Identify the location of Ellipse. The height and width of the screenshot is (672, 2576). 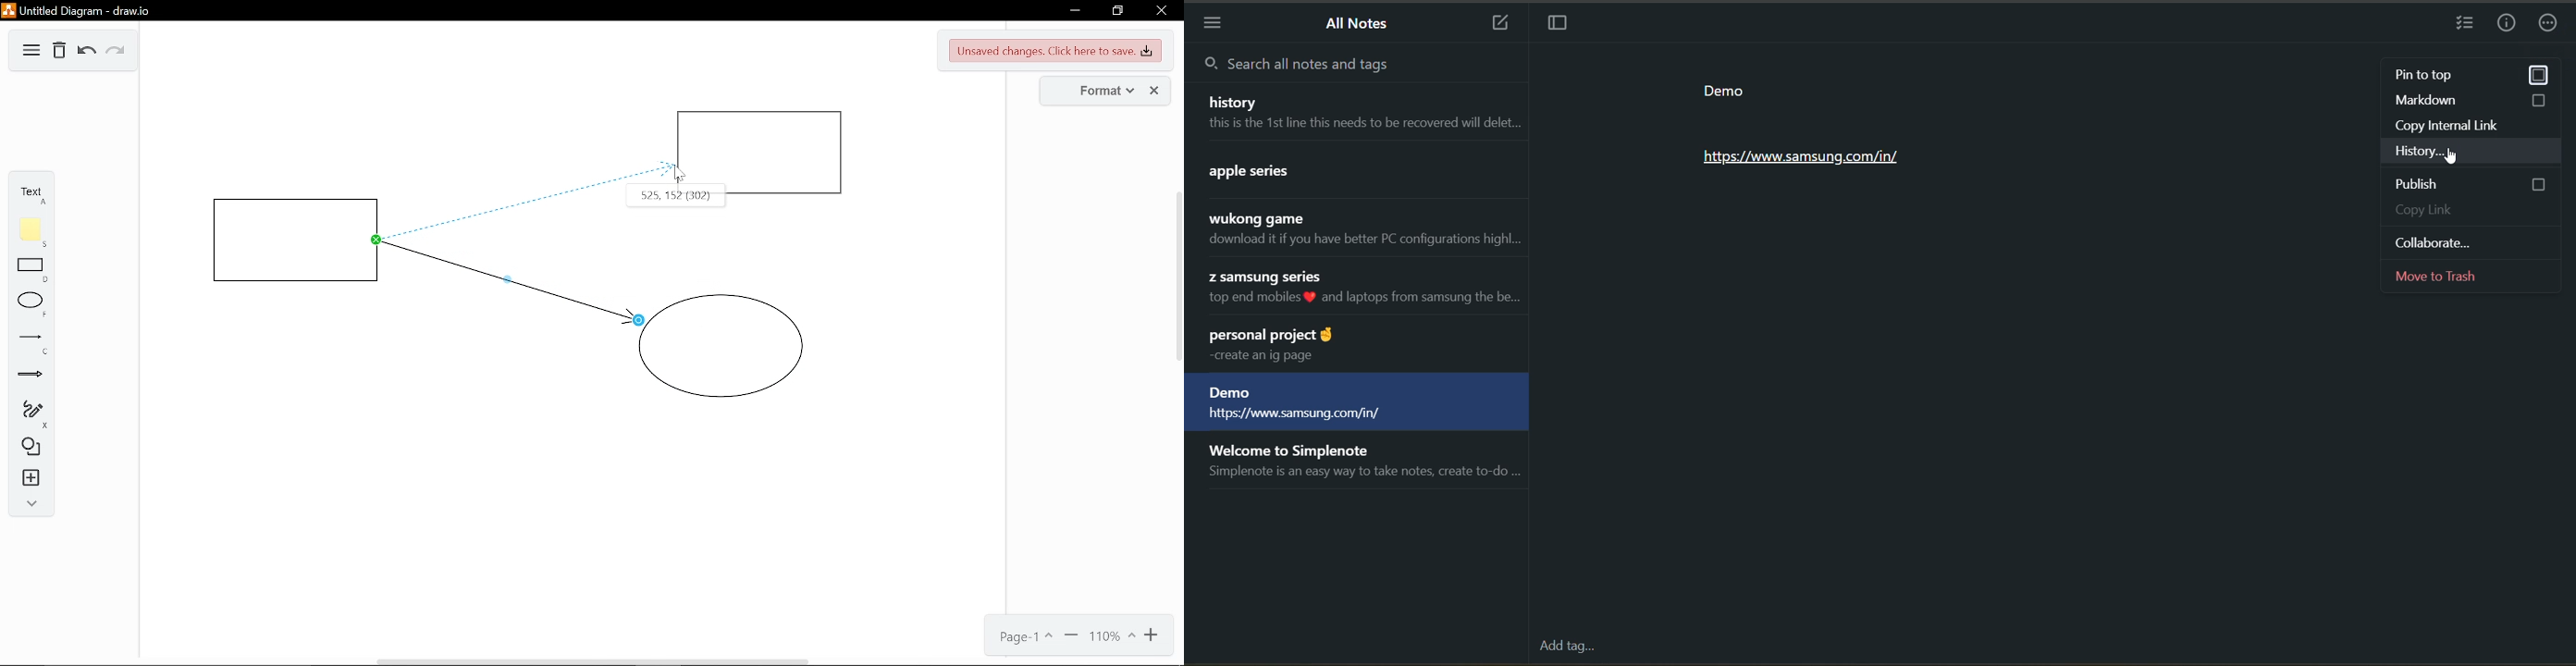
(31, 305).